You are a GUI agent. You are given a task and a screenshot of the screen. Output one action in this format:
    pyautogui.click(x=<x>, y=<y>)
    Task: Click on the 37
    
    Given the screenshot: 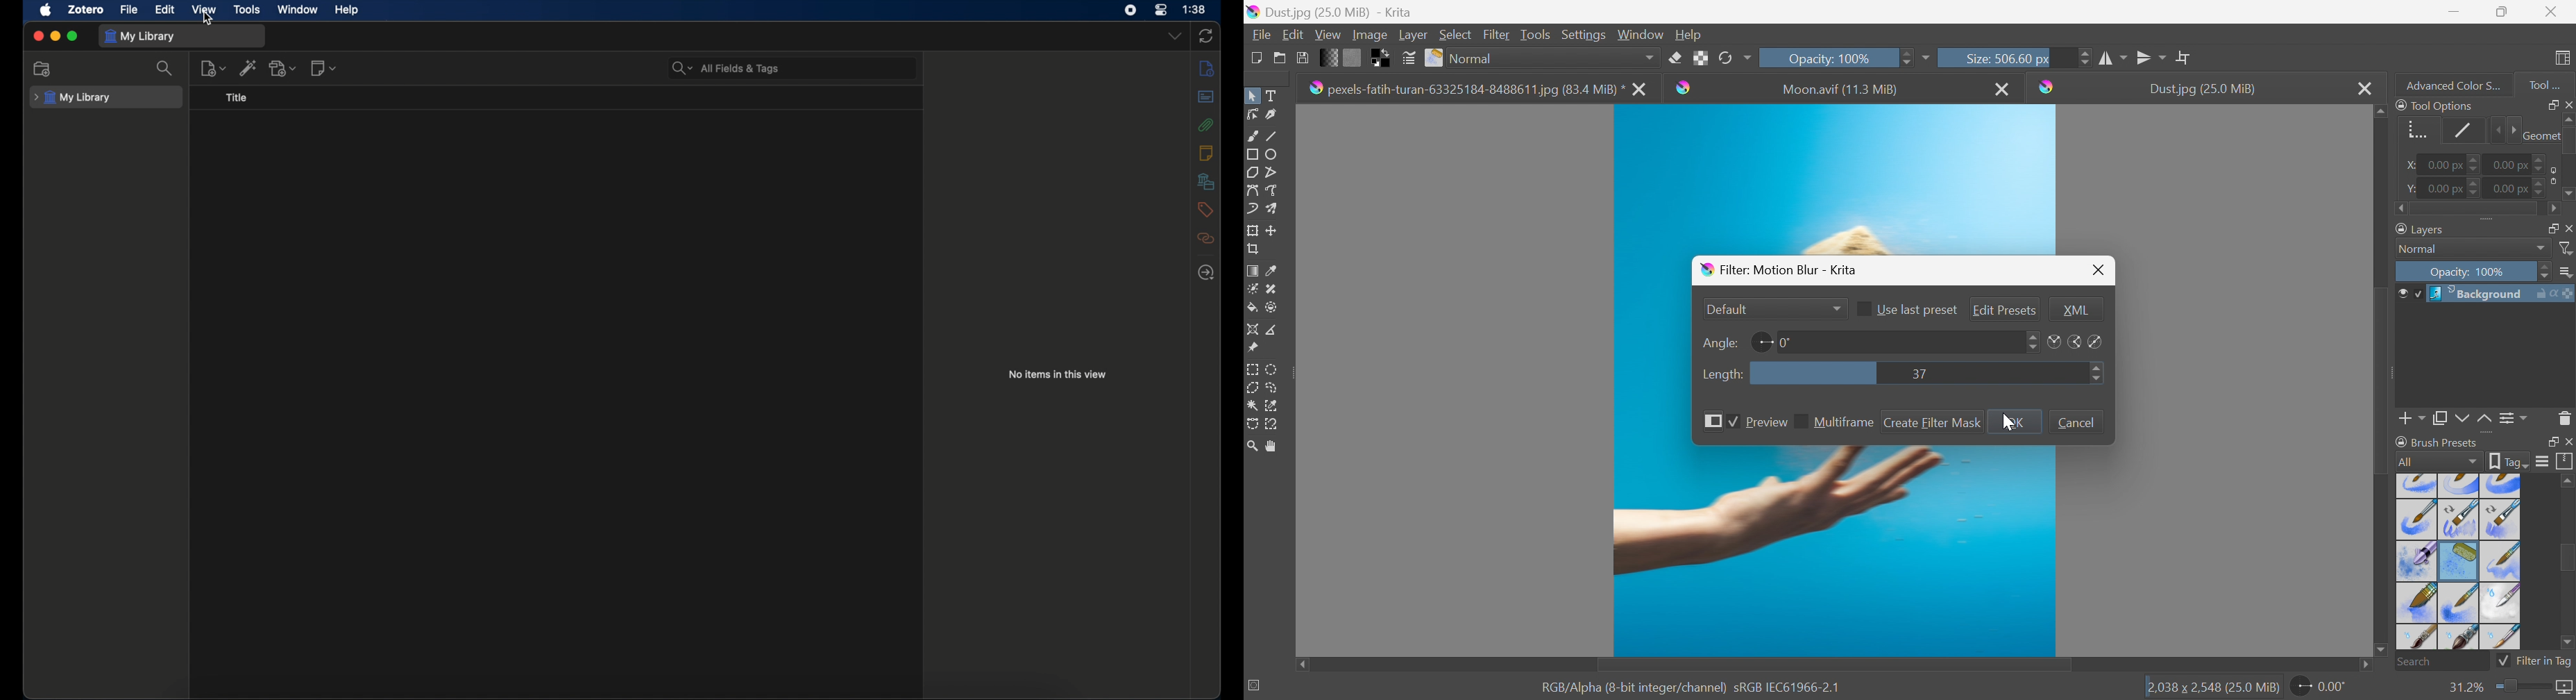 What is the action you would take?
    pyautogui.click(x=1919, y=374)
    